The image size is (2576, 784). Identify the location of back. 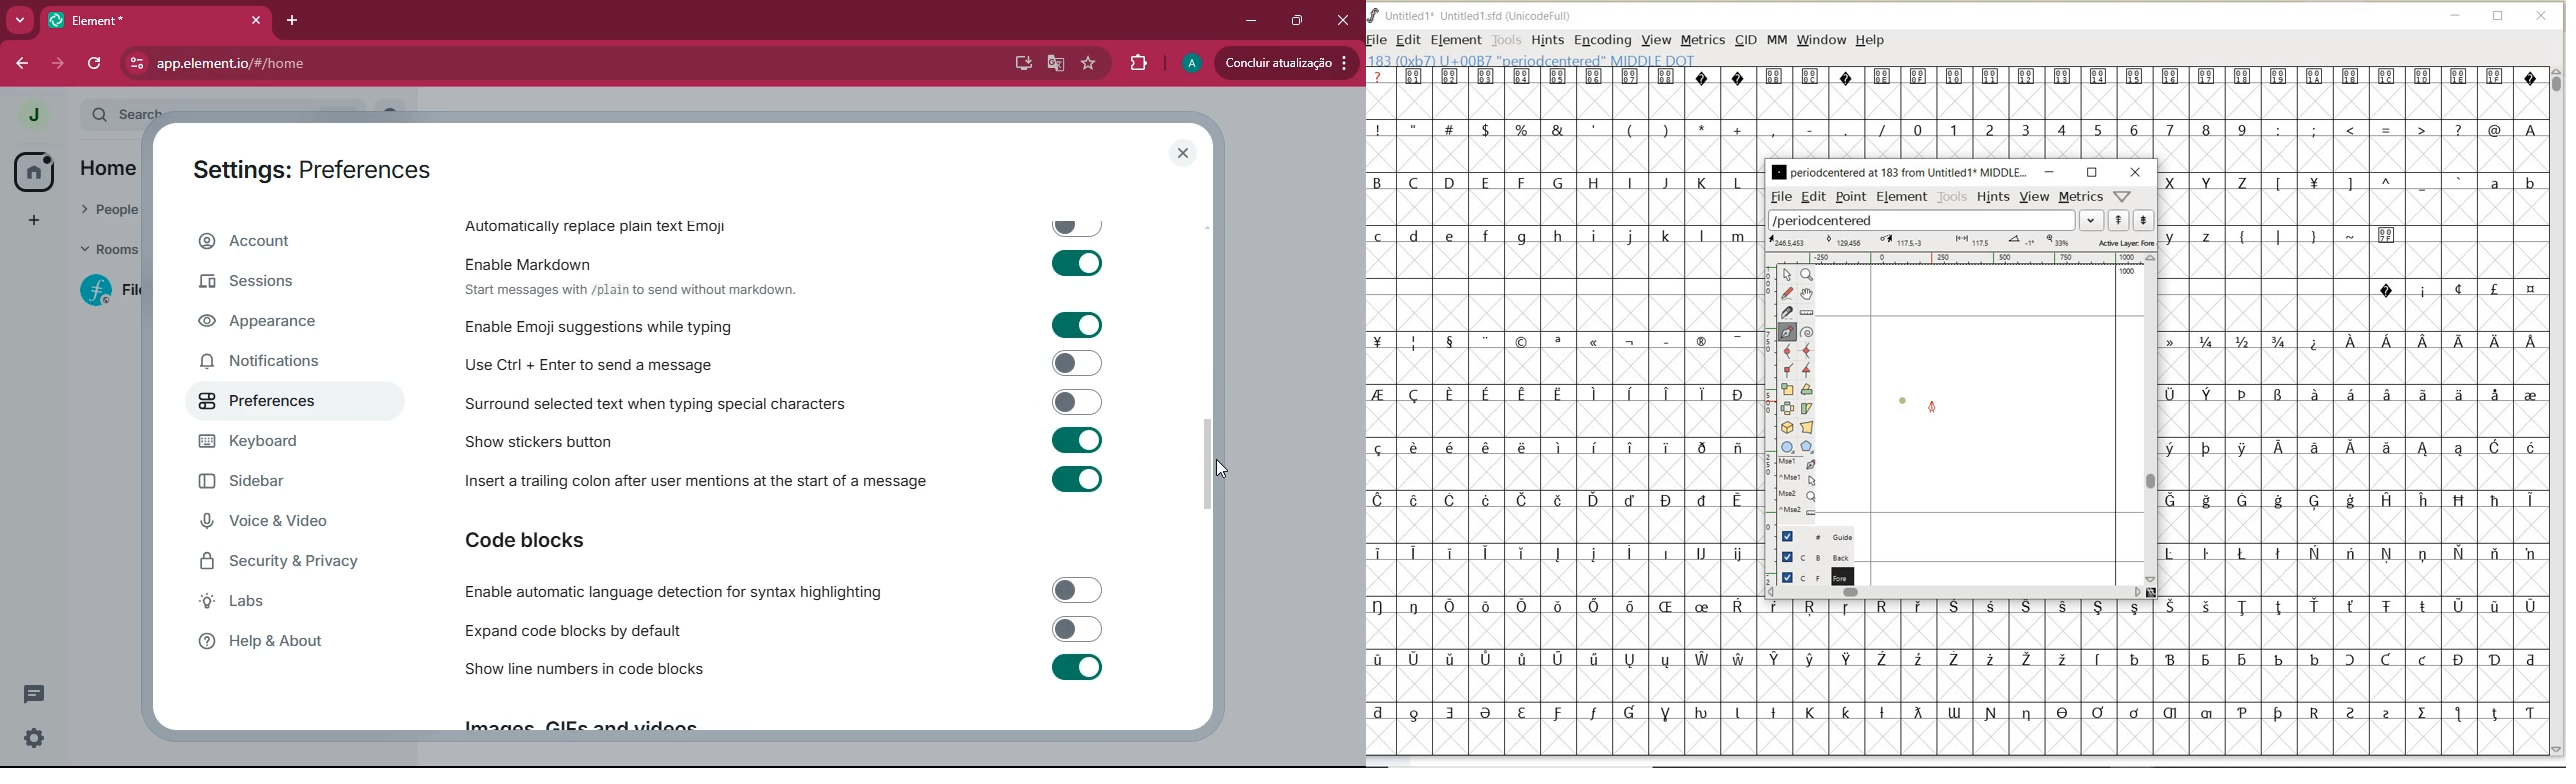
(18, 61).